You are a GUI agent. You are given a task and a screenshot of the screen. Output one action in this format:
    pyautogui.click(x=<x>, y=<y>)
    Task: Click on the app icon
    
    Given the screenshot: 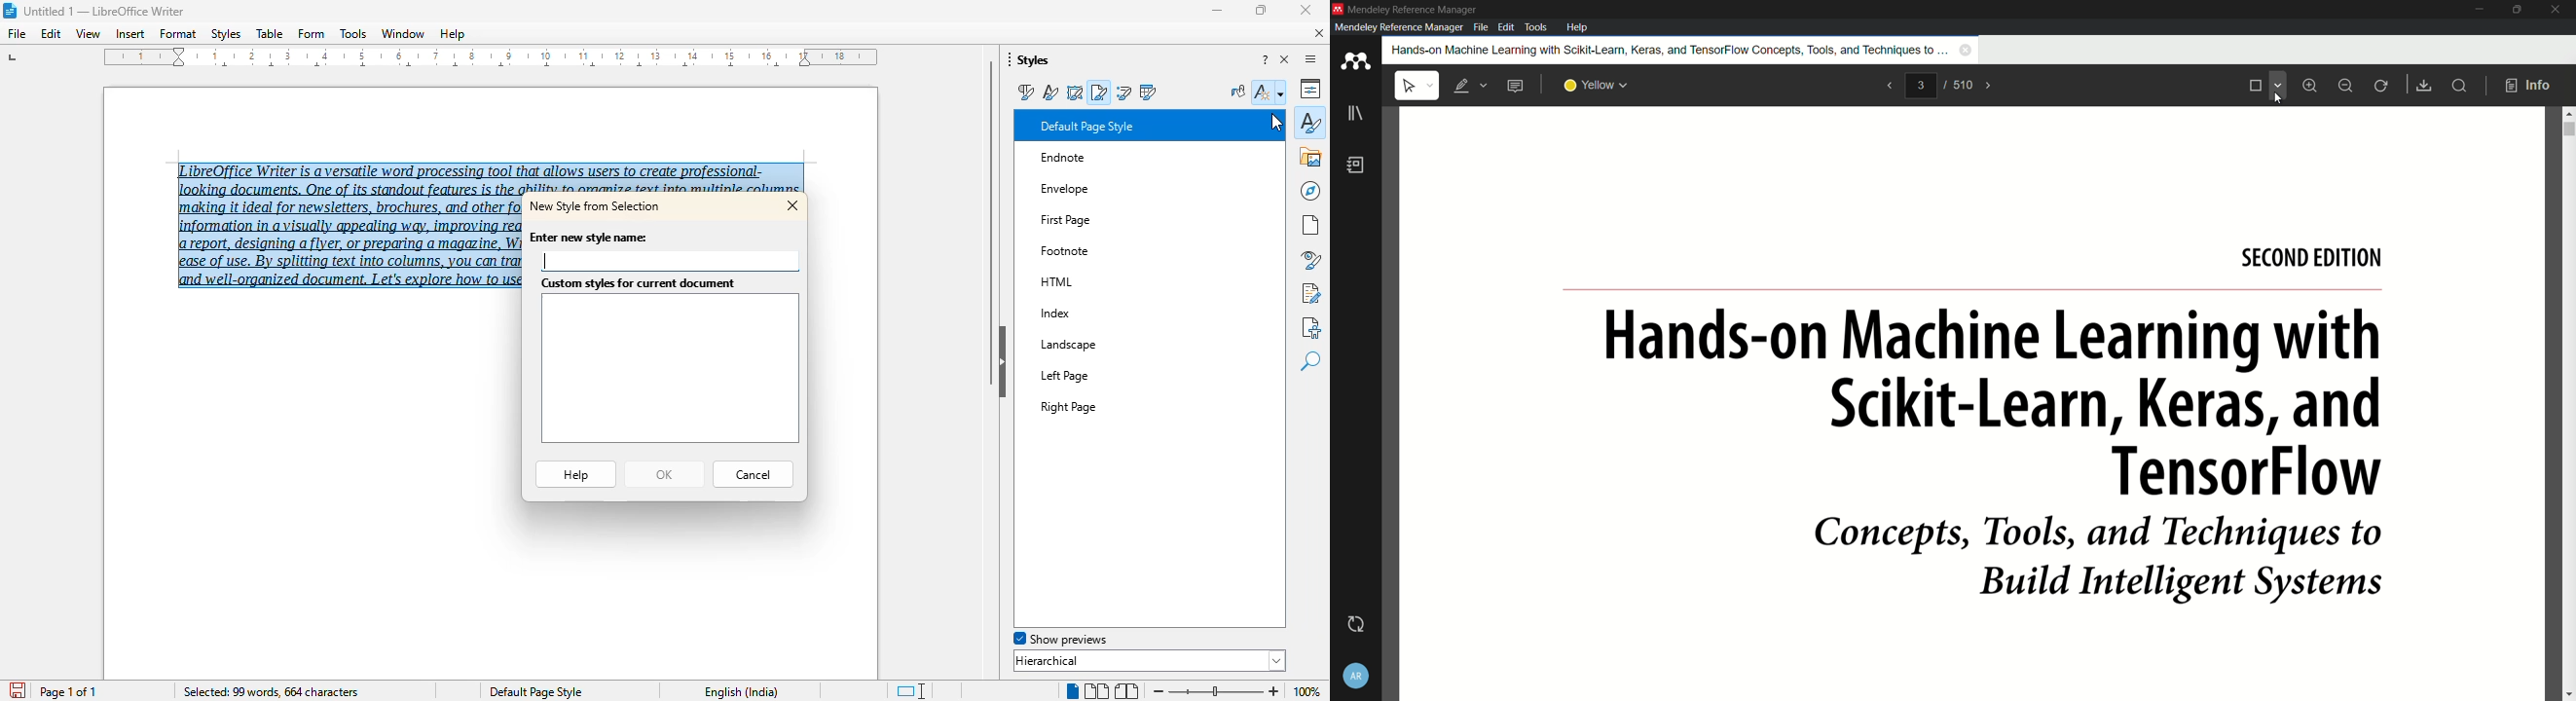 What is the action you would take?
    pyautogui.click(x=1338, y=9)
    